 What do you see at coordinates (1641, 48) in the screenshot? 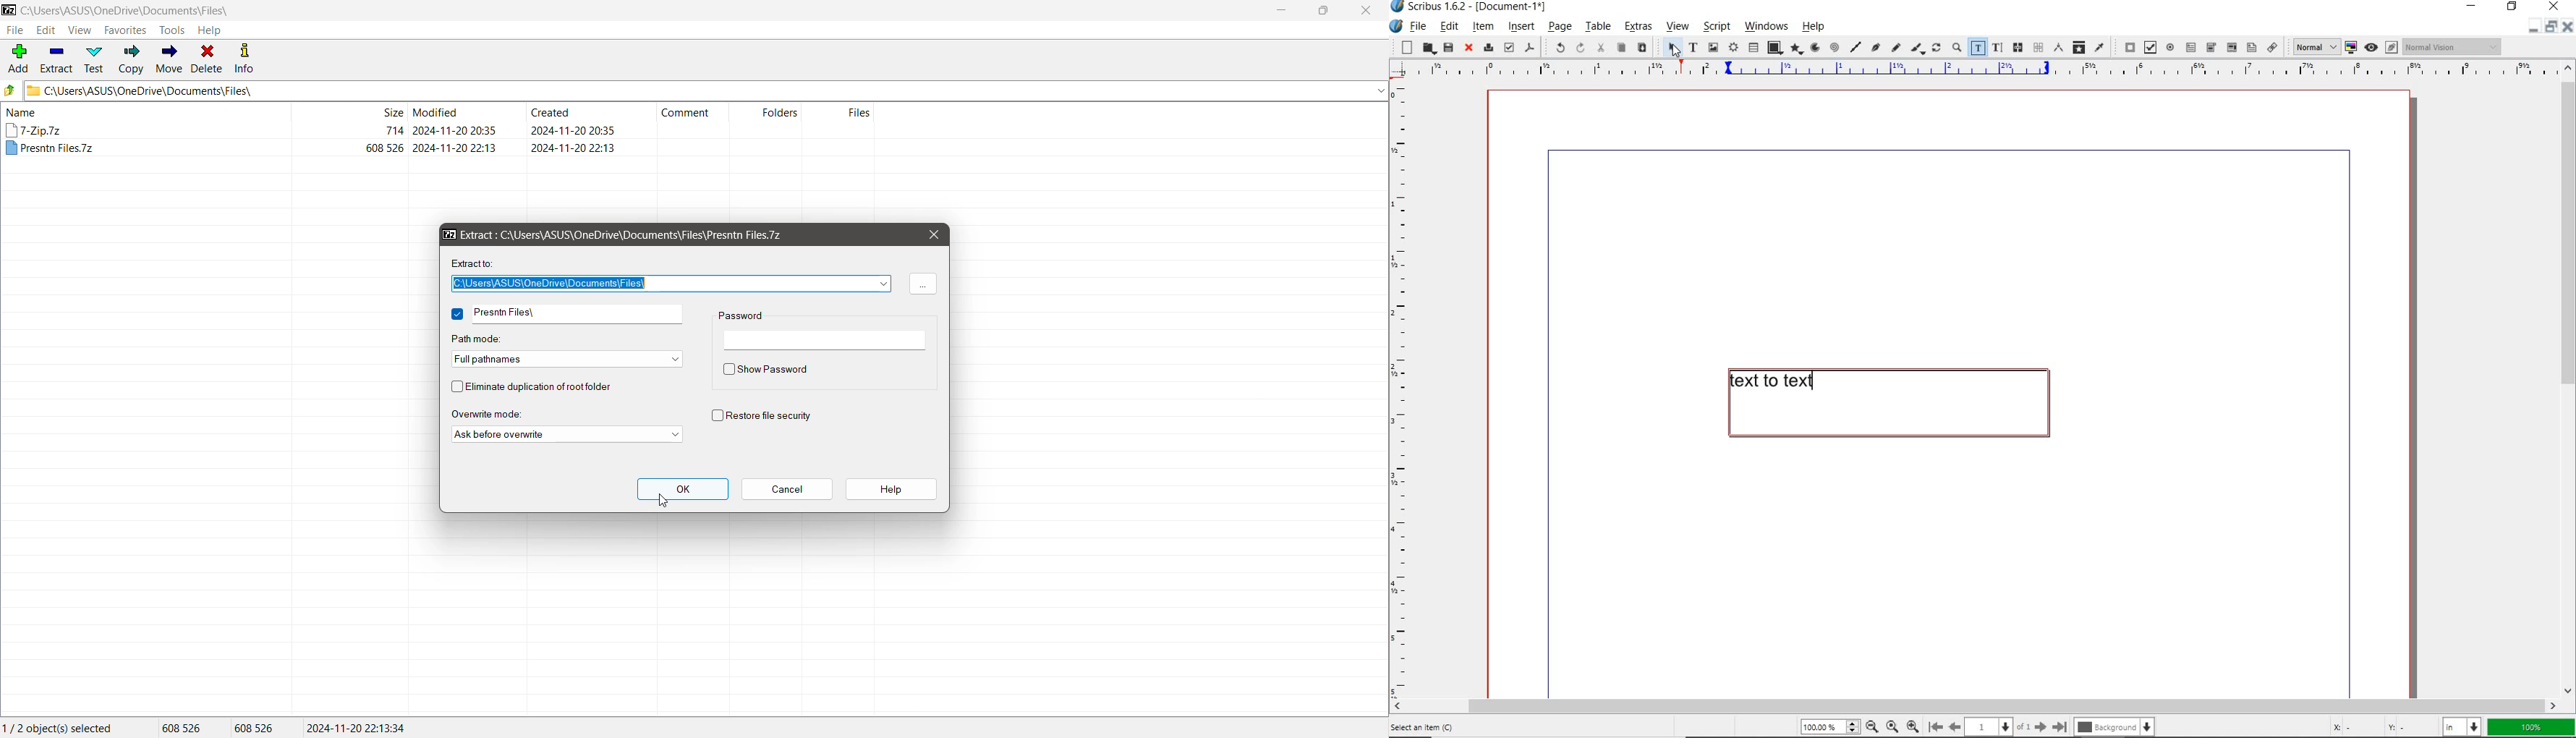
I see `paste` at bounding box center [1641, 48].